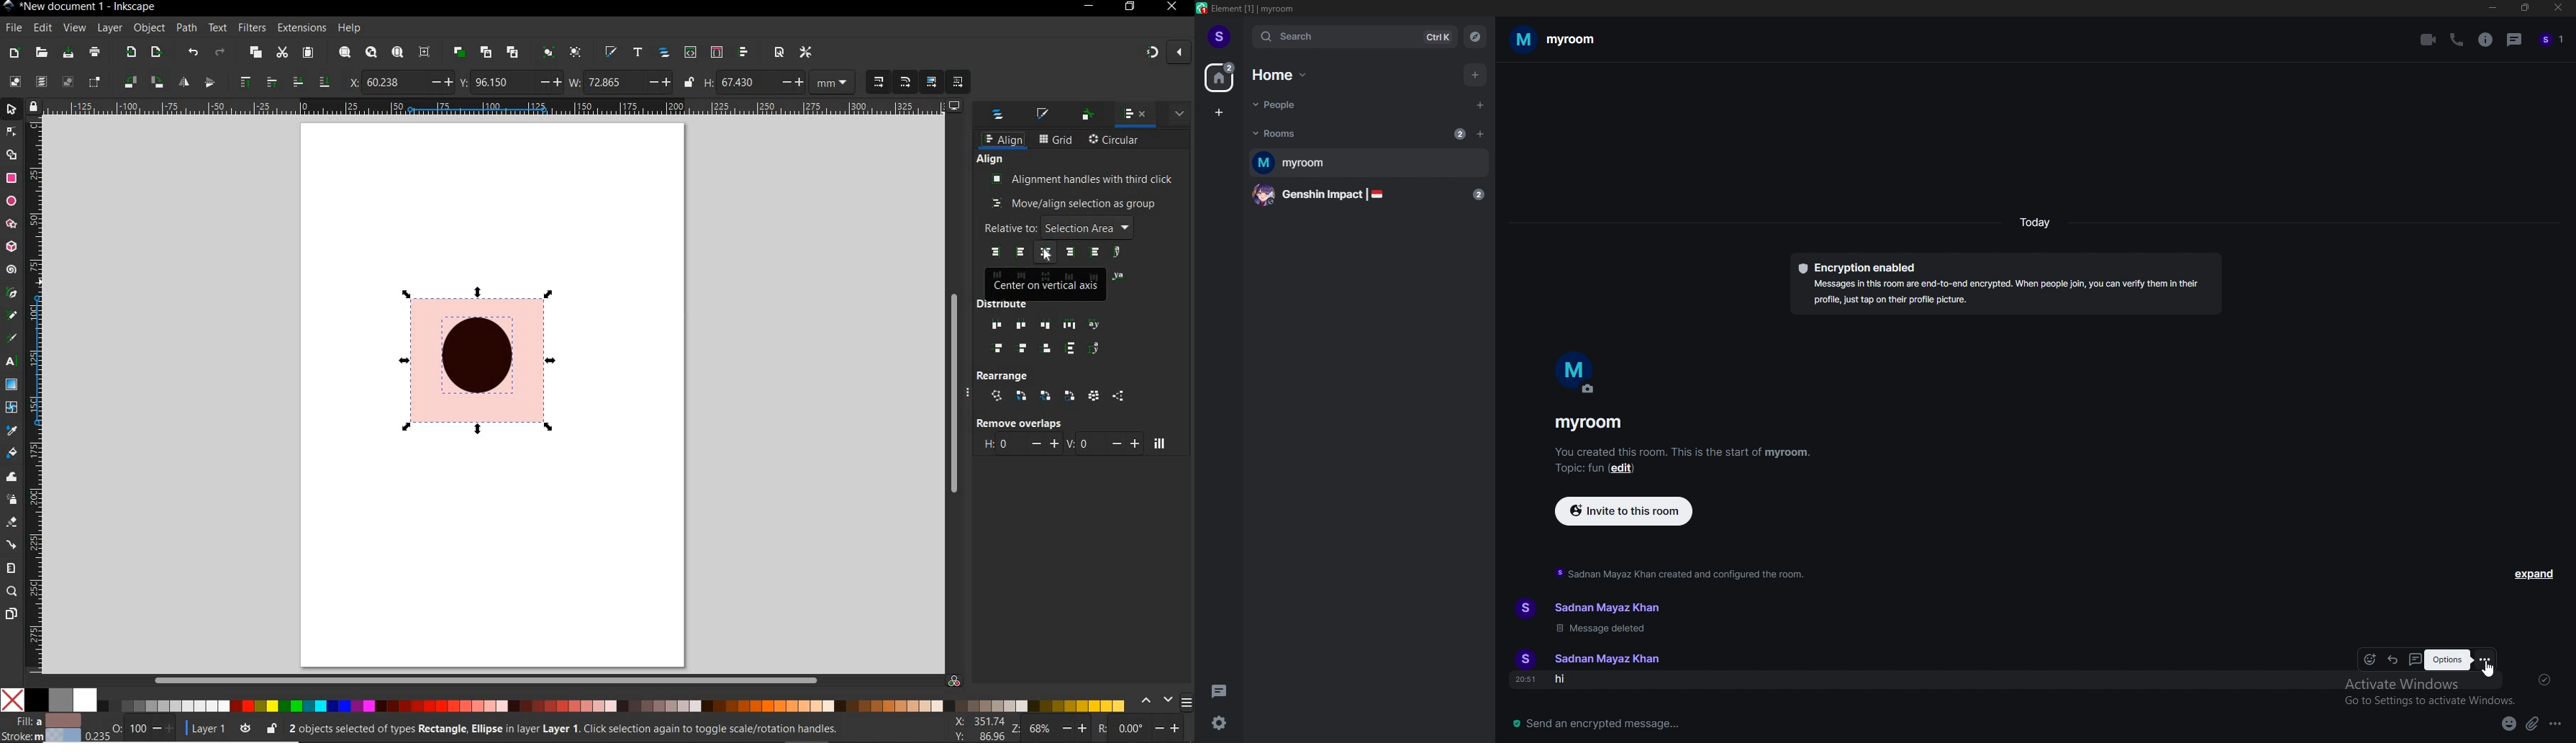  What do you see at coordinates (1024, 349) in the screenshot?
I see `EVEN VERTICAL CENTERS` at bounding box center [1024, 349].